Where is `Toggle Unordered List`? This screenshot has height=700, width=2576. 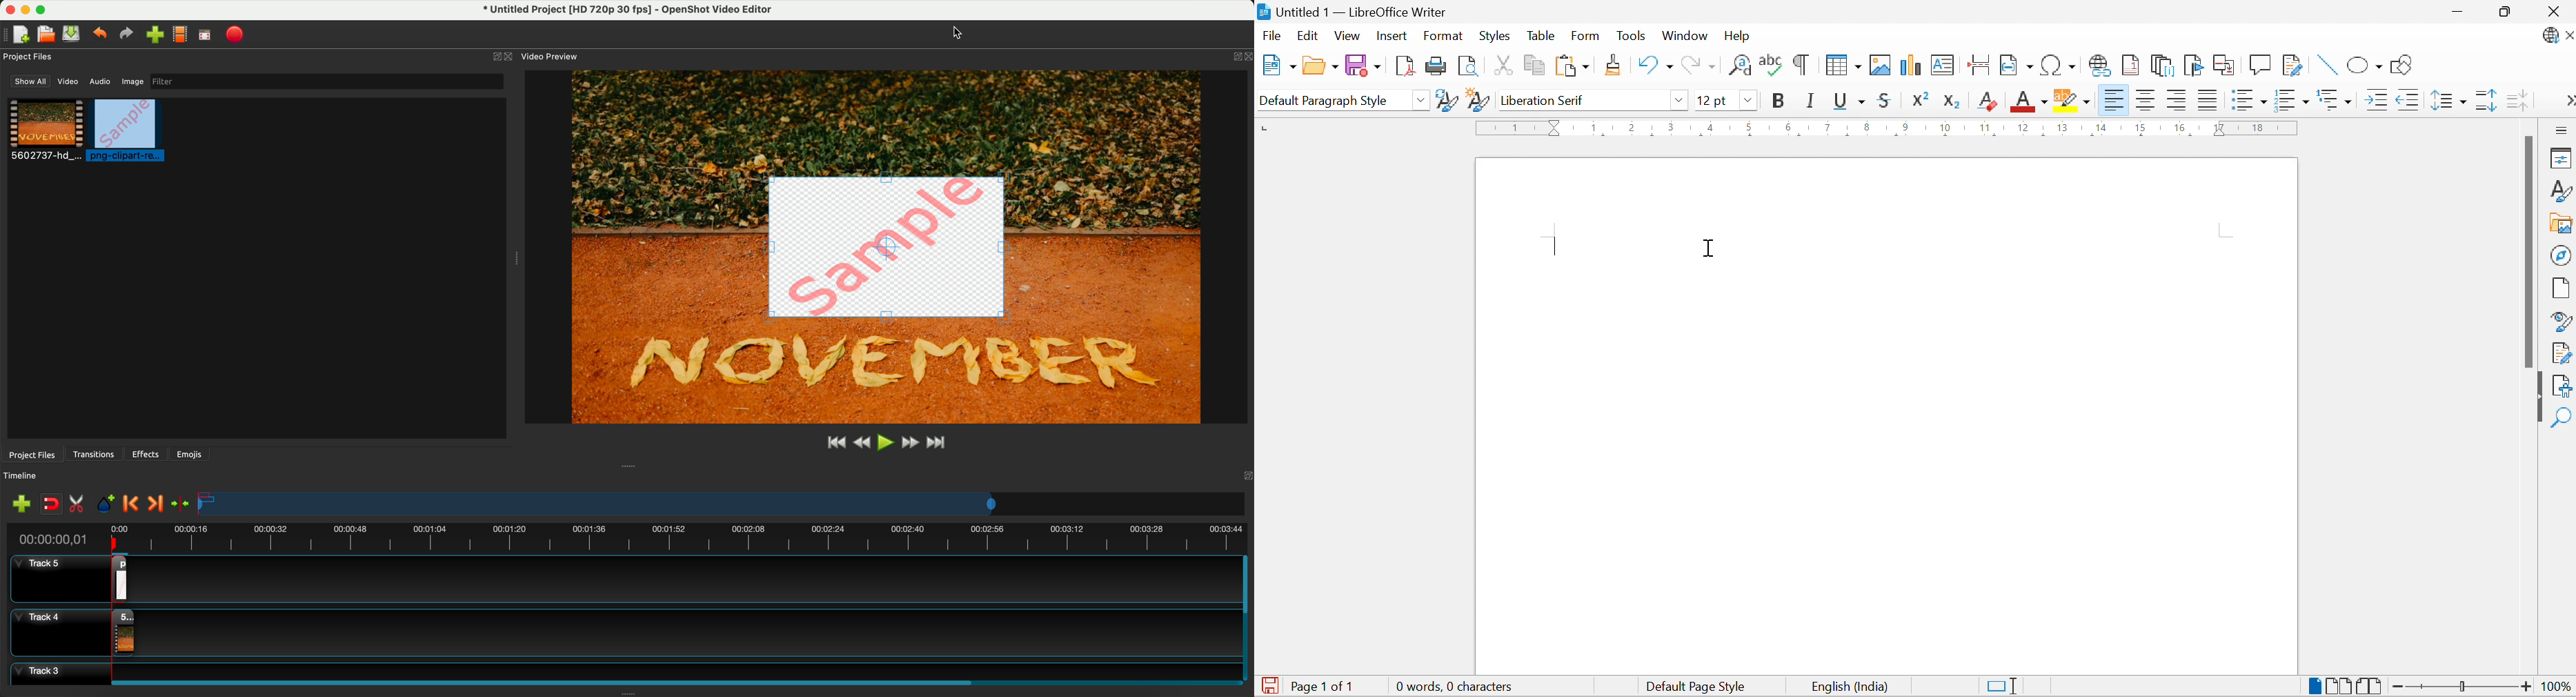 Toggle Unordered List is located at coordinates (2248, 98).